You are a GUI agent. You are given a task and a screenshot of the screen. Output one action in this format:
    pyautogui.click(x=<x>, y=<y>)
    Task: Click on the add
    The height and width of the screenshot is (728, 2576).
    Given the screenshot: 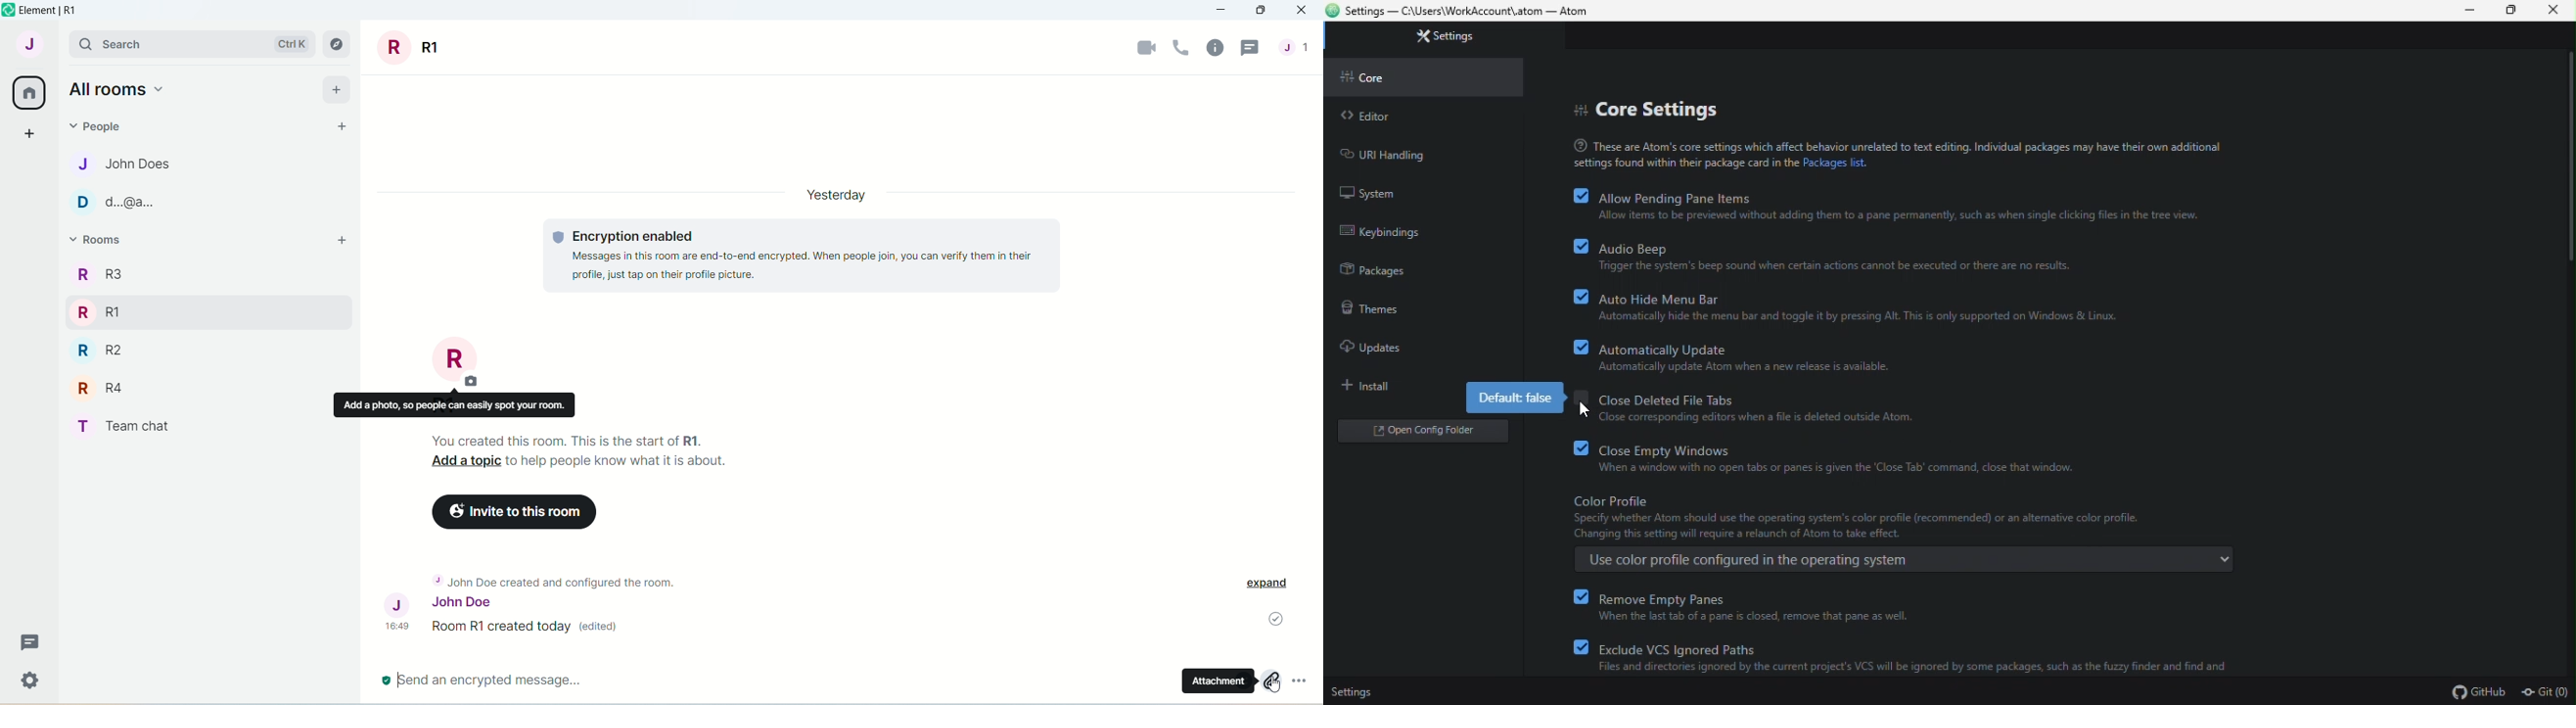 What is the action you would take?
    pyautogui.click(x=342, y=241)
    